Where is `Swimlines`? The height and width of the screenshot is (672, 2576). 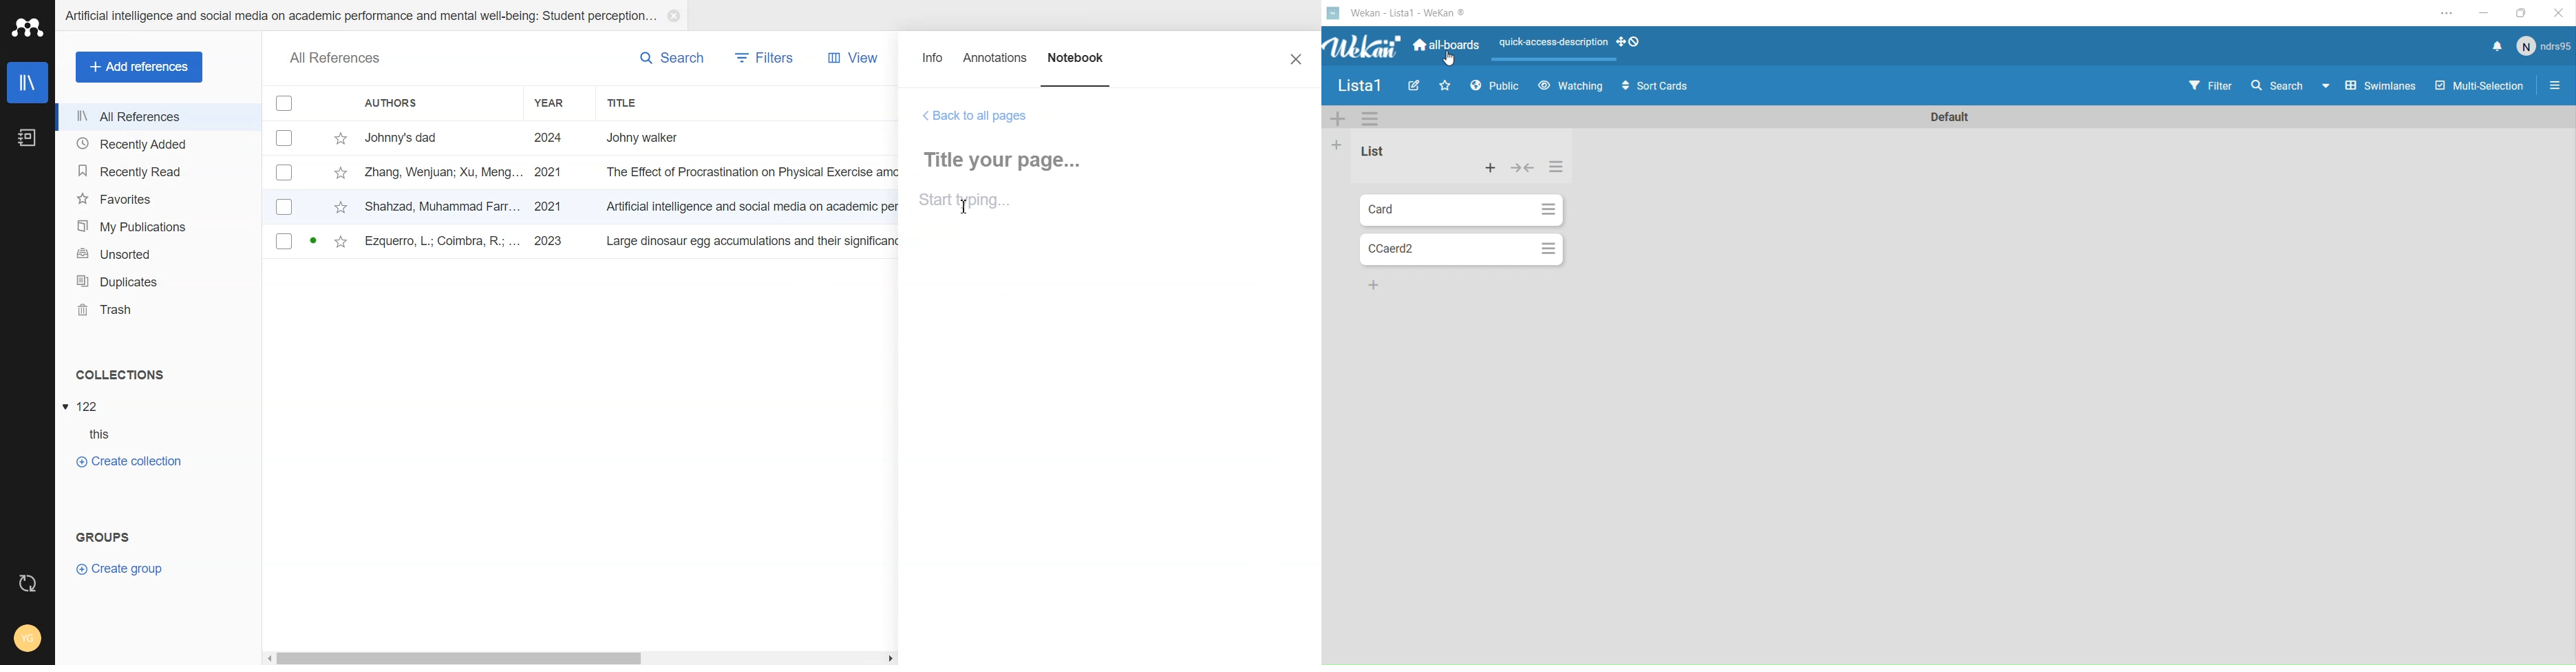
Swimlines is located at coordinates (2377, 86).